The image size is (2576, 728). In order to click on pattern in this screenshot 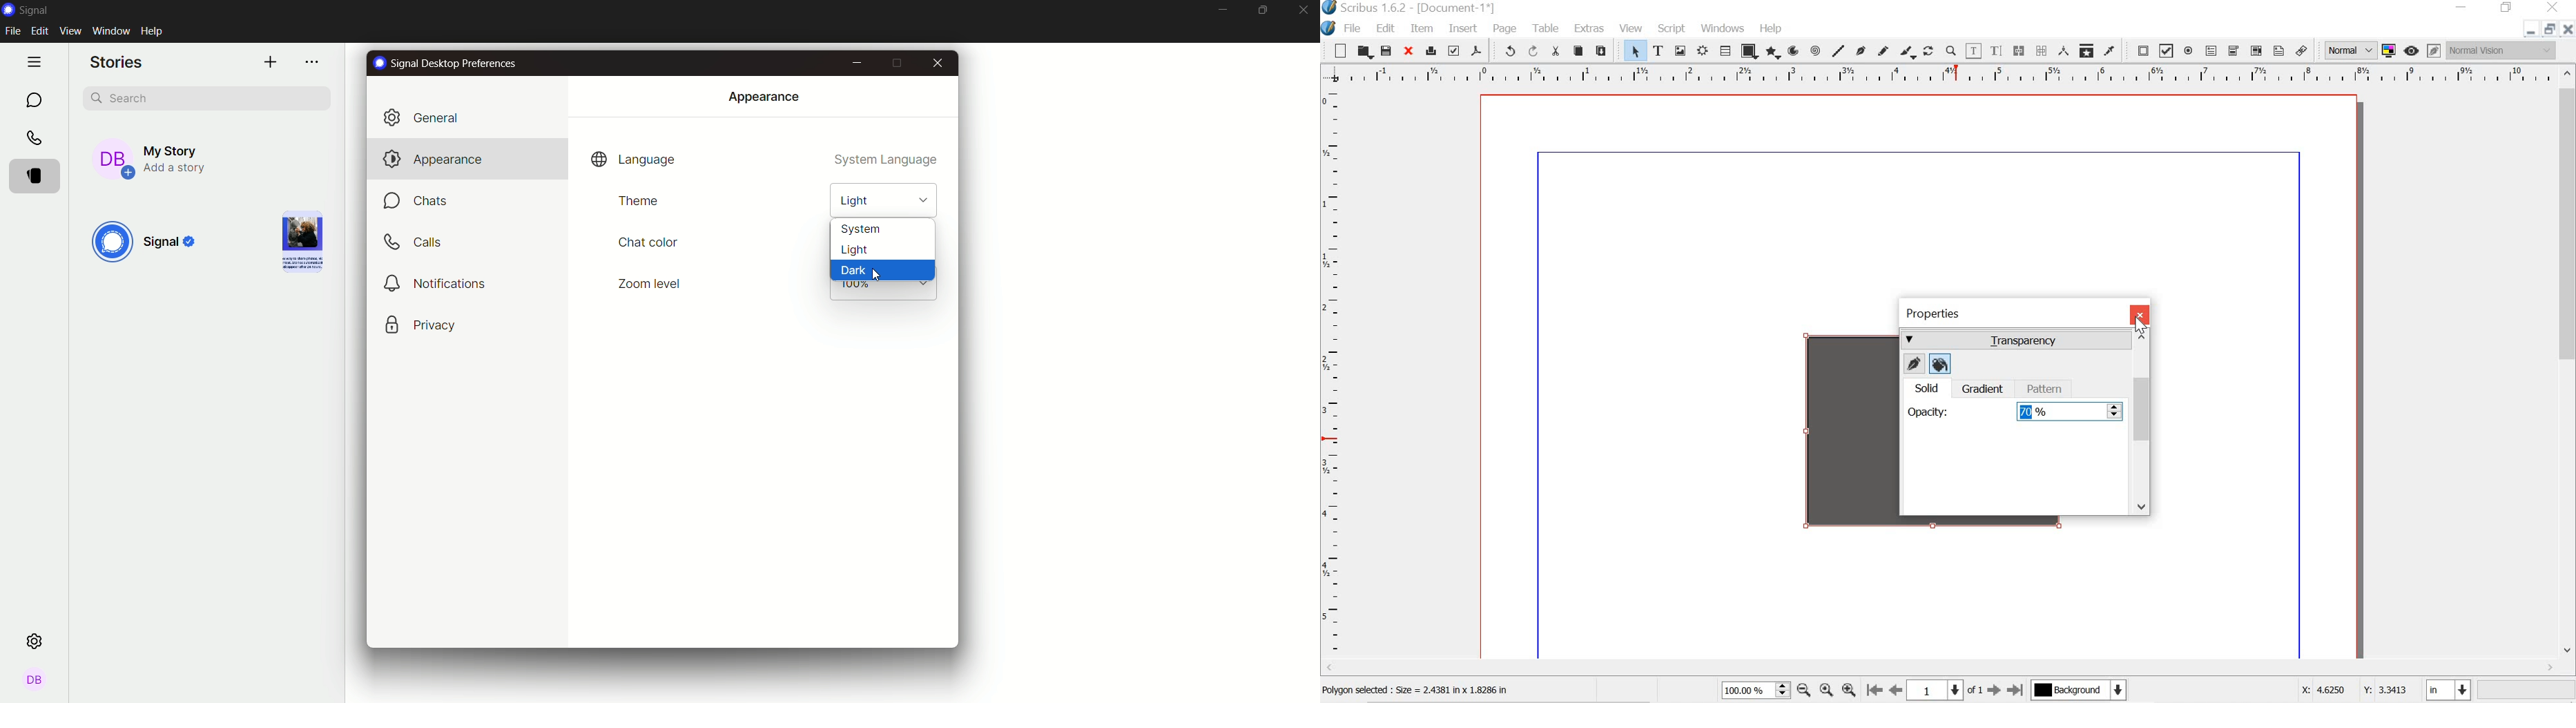, I will do `click(2046, 388)`.